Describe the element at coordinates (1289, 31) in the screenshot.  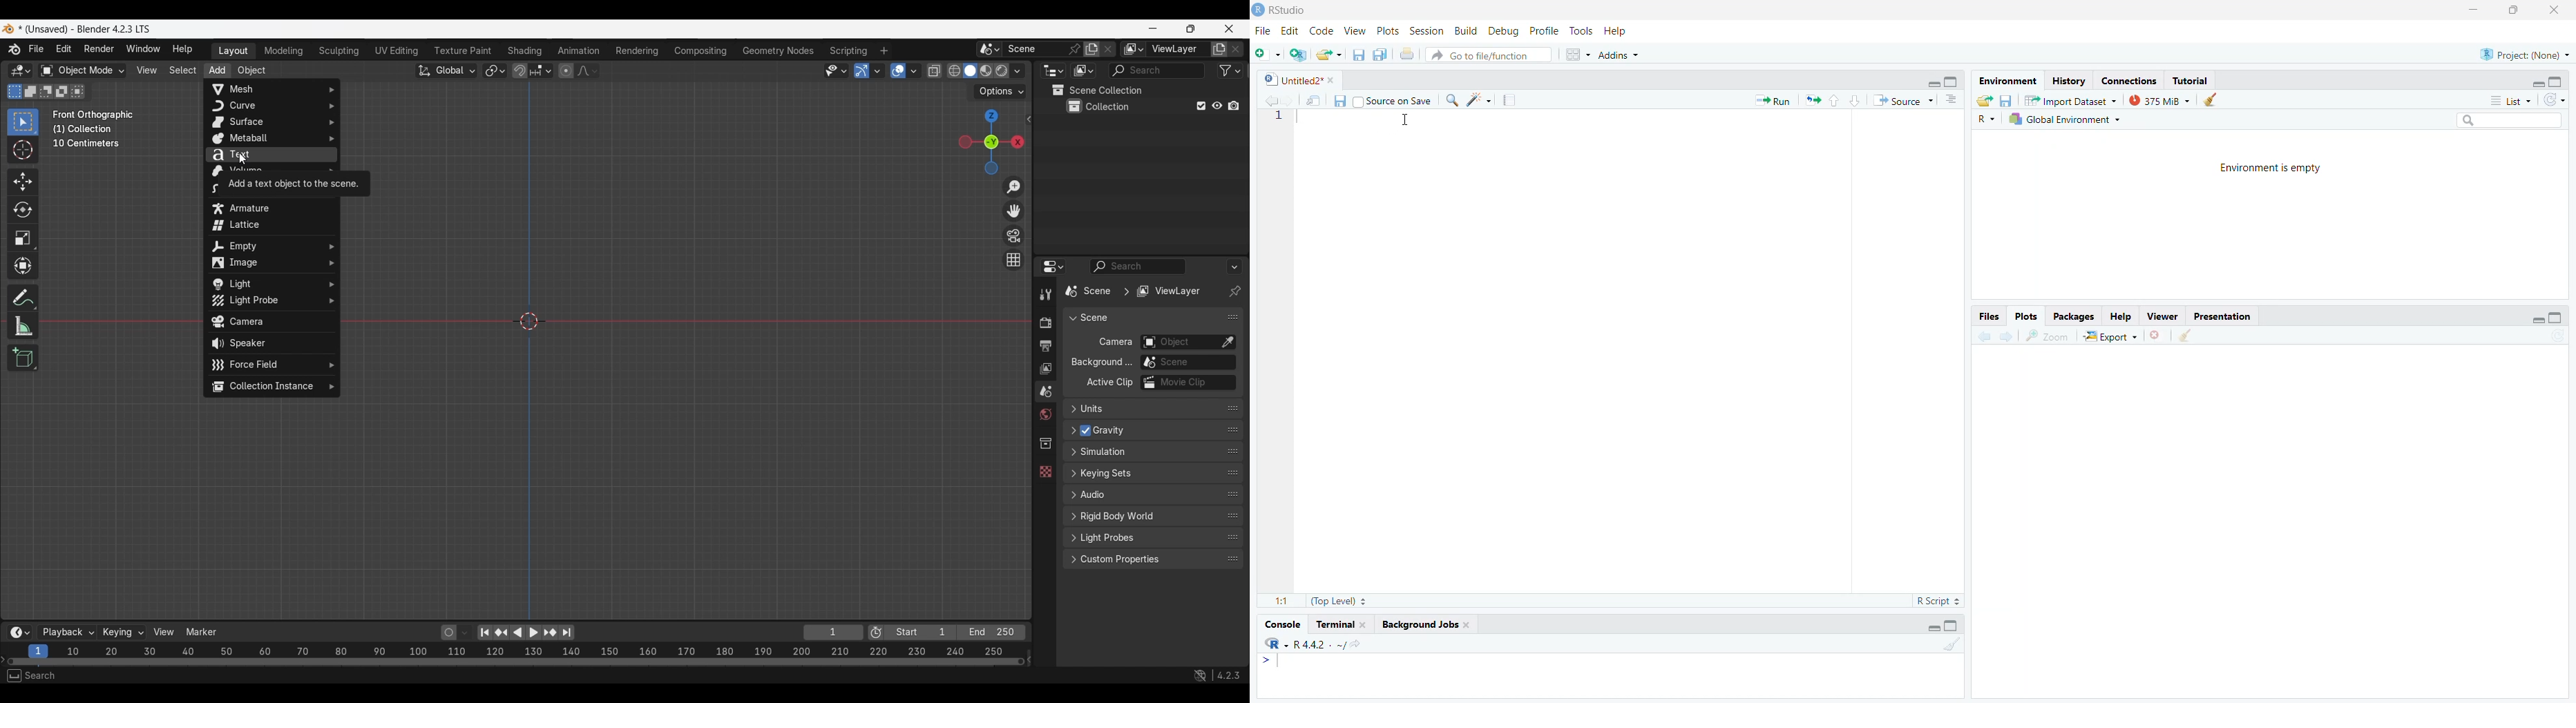
I see `Edit` at that location.